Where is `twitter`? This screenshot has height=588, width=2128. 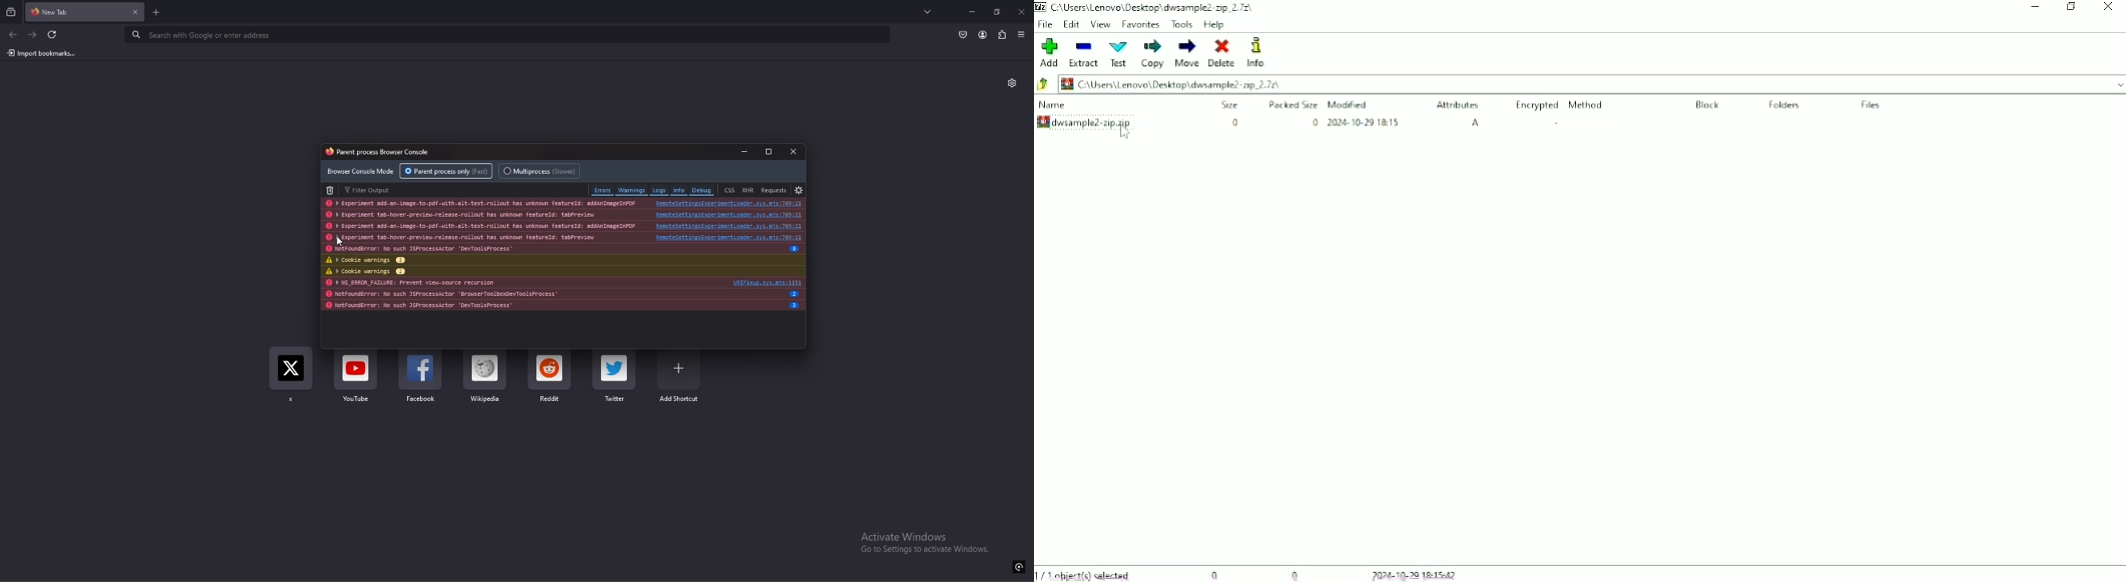 twitter is located at coordinates (614, 376).